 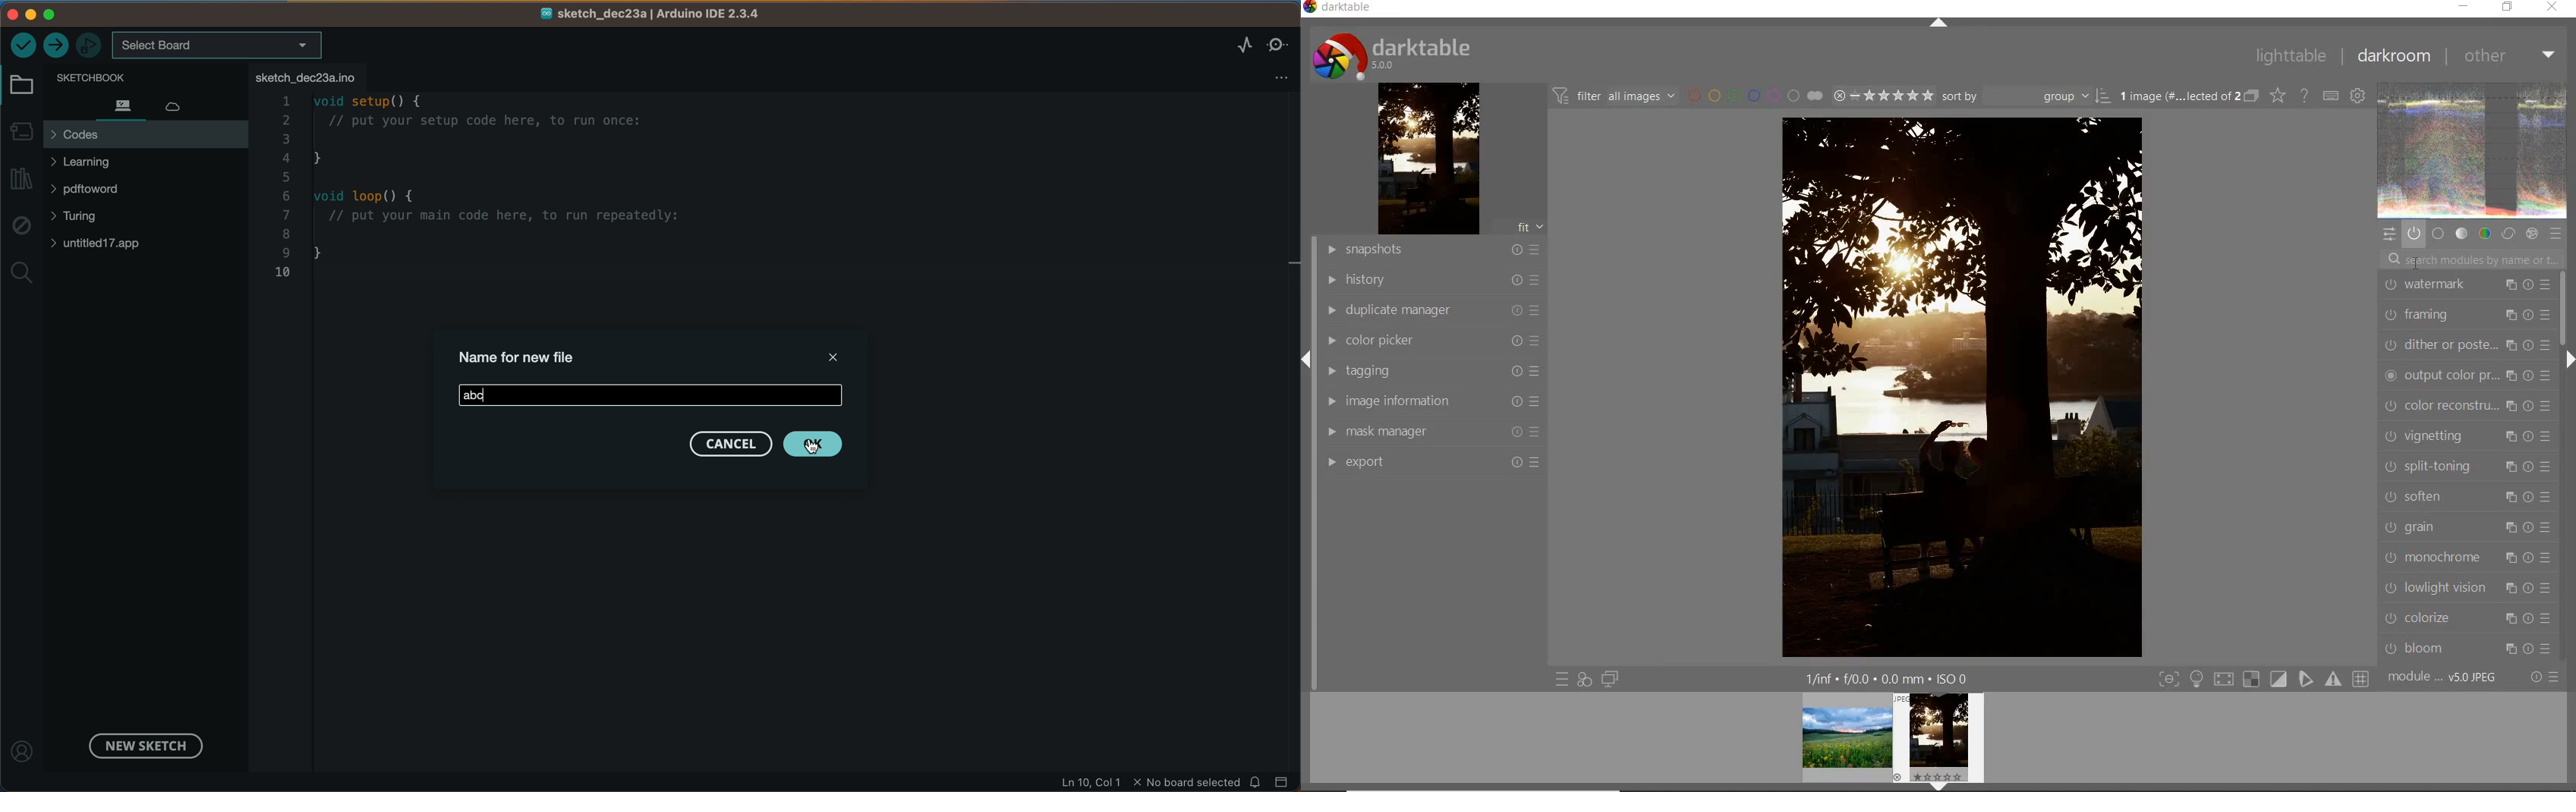 I want to click on tone, so click(x=2462, y=232).